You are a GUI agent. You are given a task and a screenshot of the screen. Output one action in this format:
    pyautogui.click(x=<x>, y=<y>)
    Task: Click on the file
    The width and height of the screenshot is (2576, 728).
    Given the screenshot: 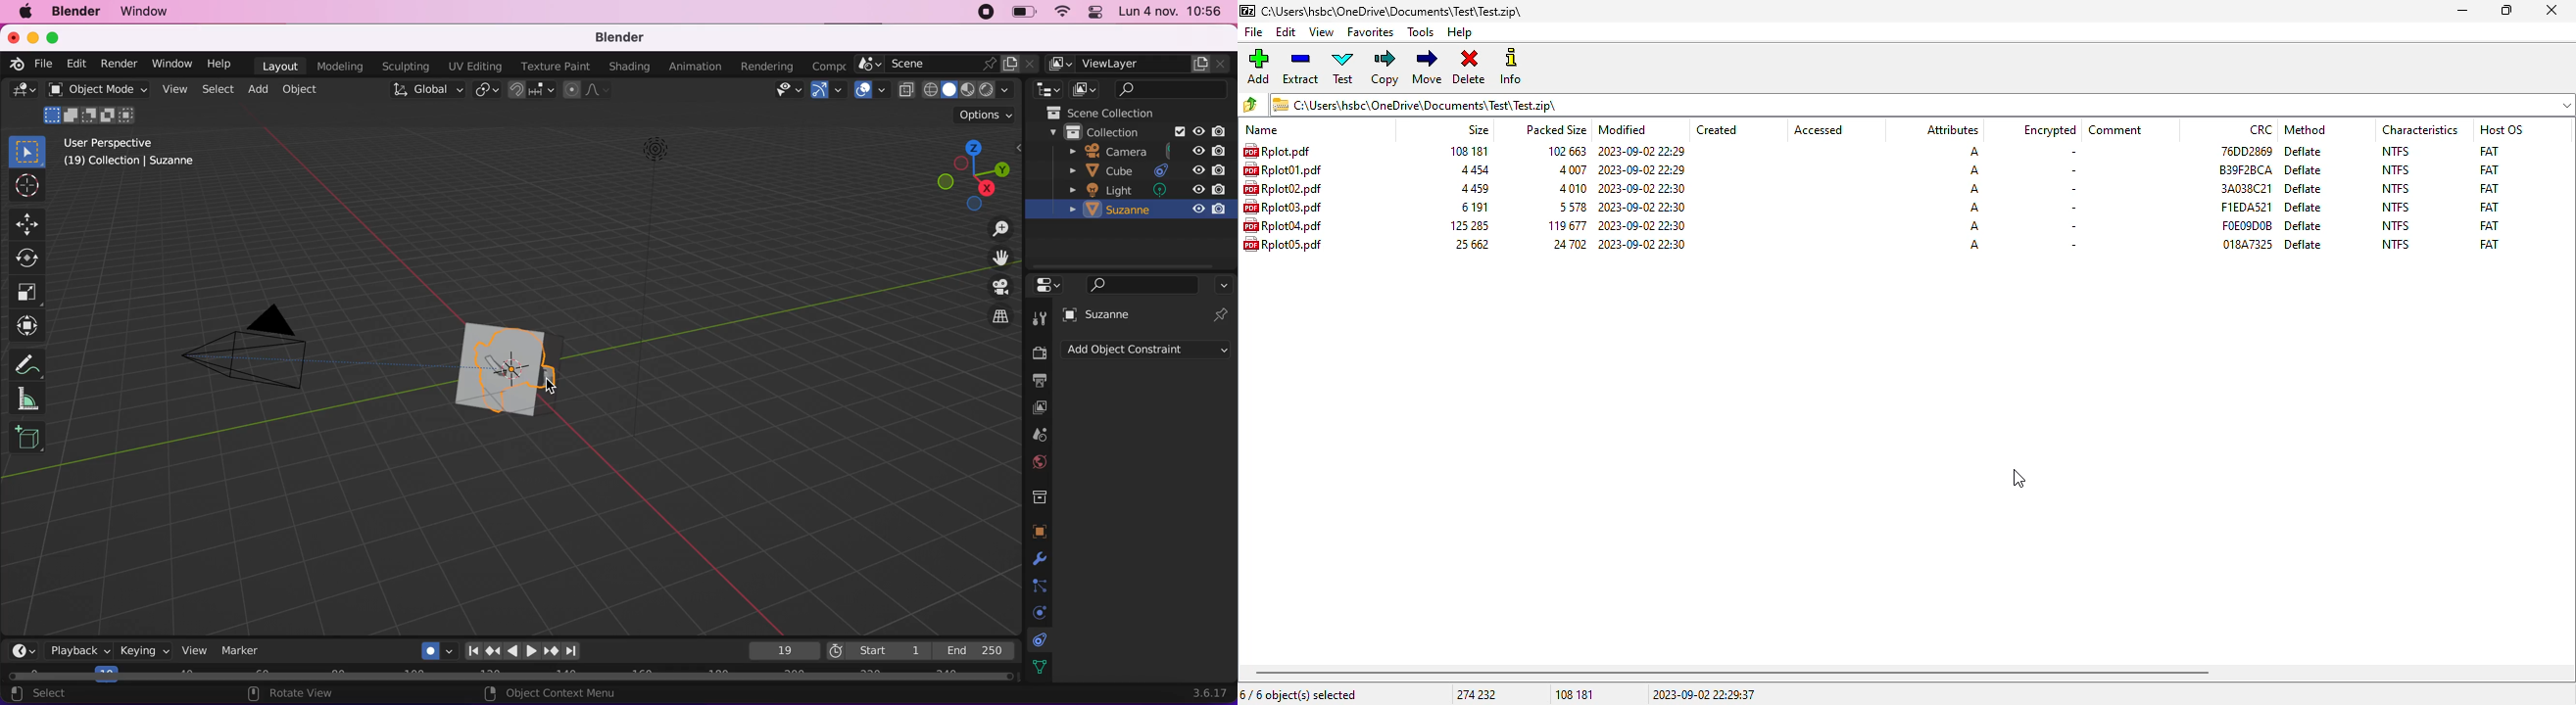 What is the action you would take?
    pyautogui.click(x=1255, y=32)
    